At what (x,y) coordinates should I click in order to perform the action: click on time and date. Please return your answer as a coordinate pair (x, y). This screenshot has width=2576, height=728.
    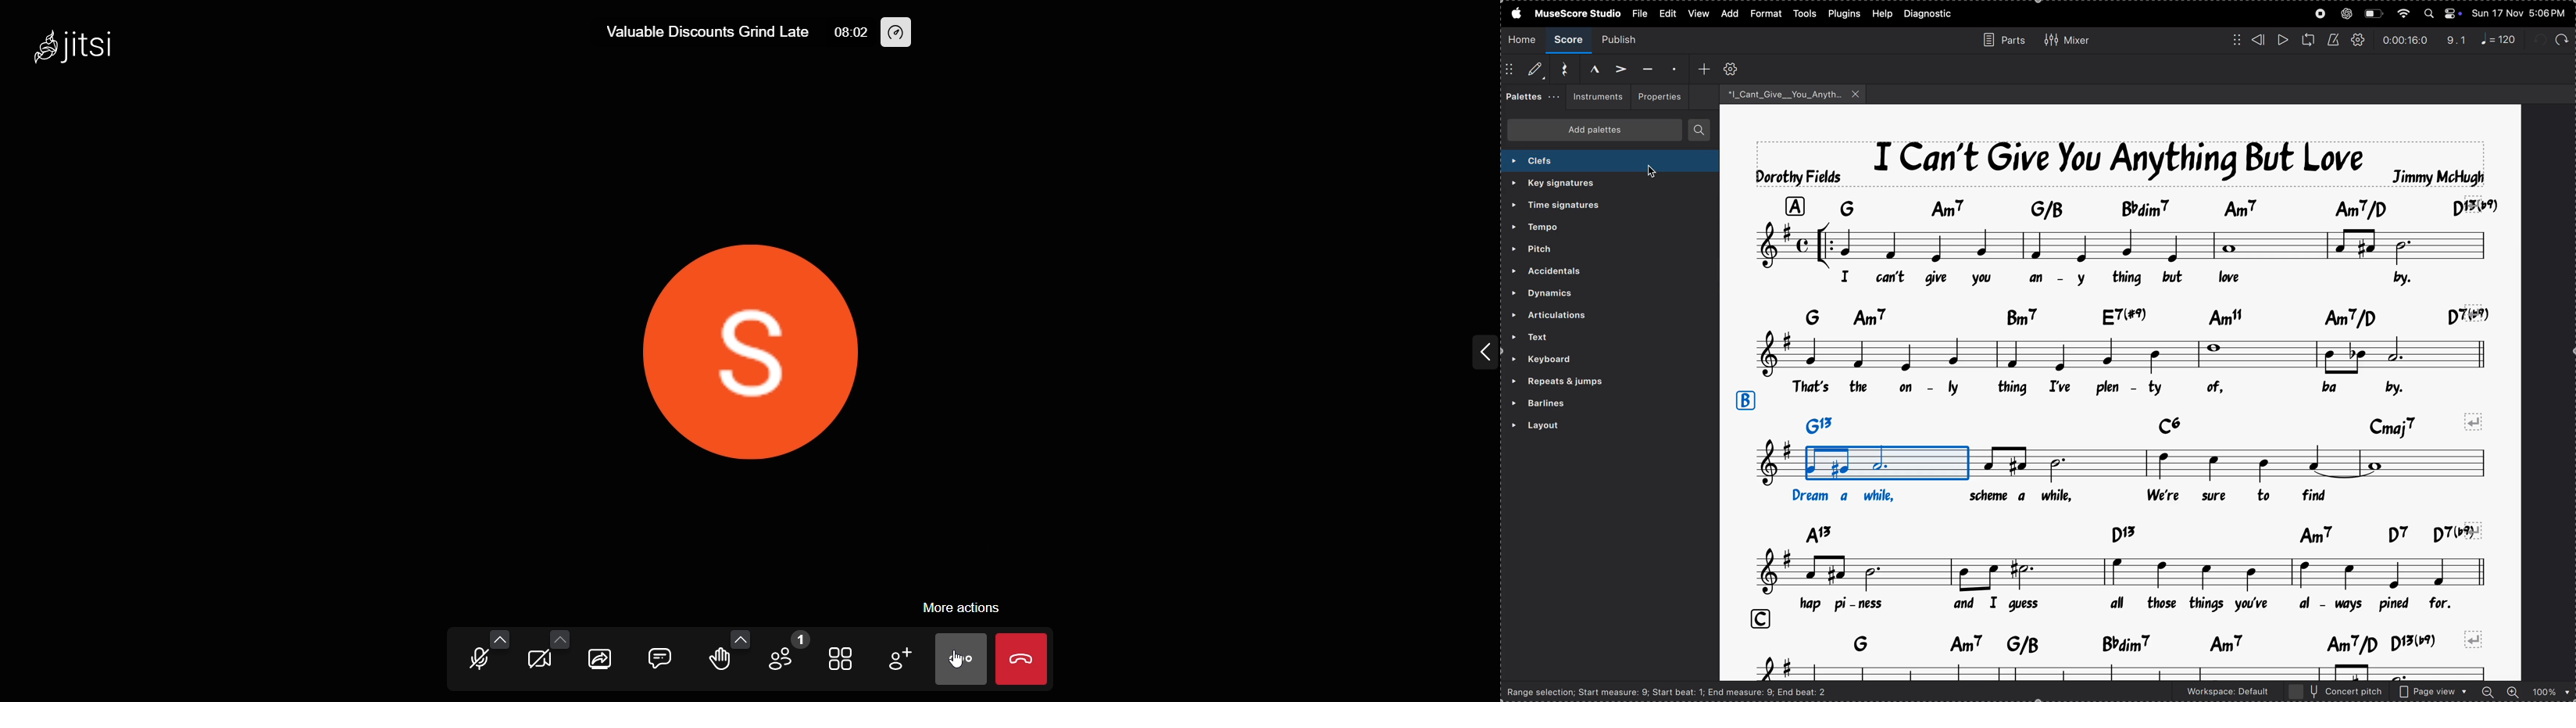
    Looking at the image, I should click on (2521, 11).